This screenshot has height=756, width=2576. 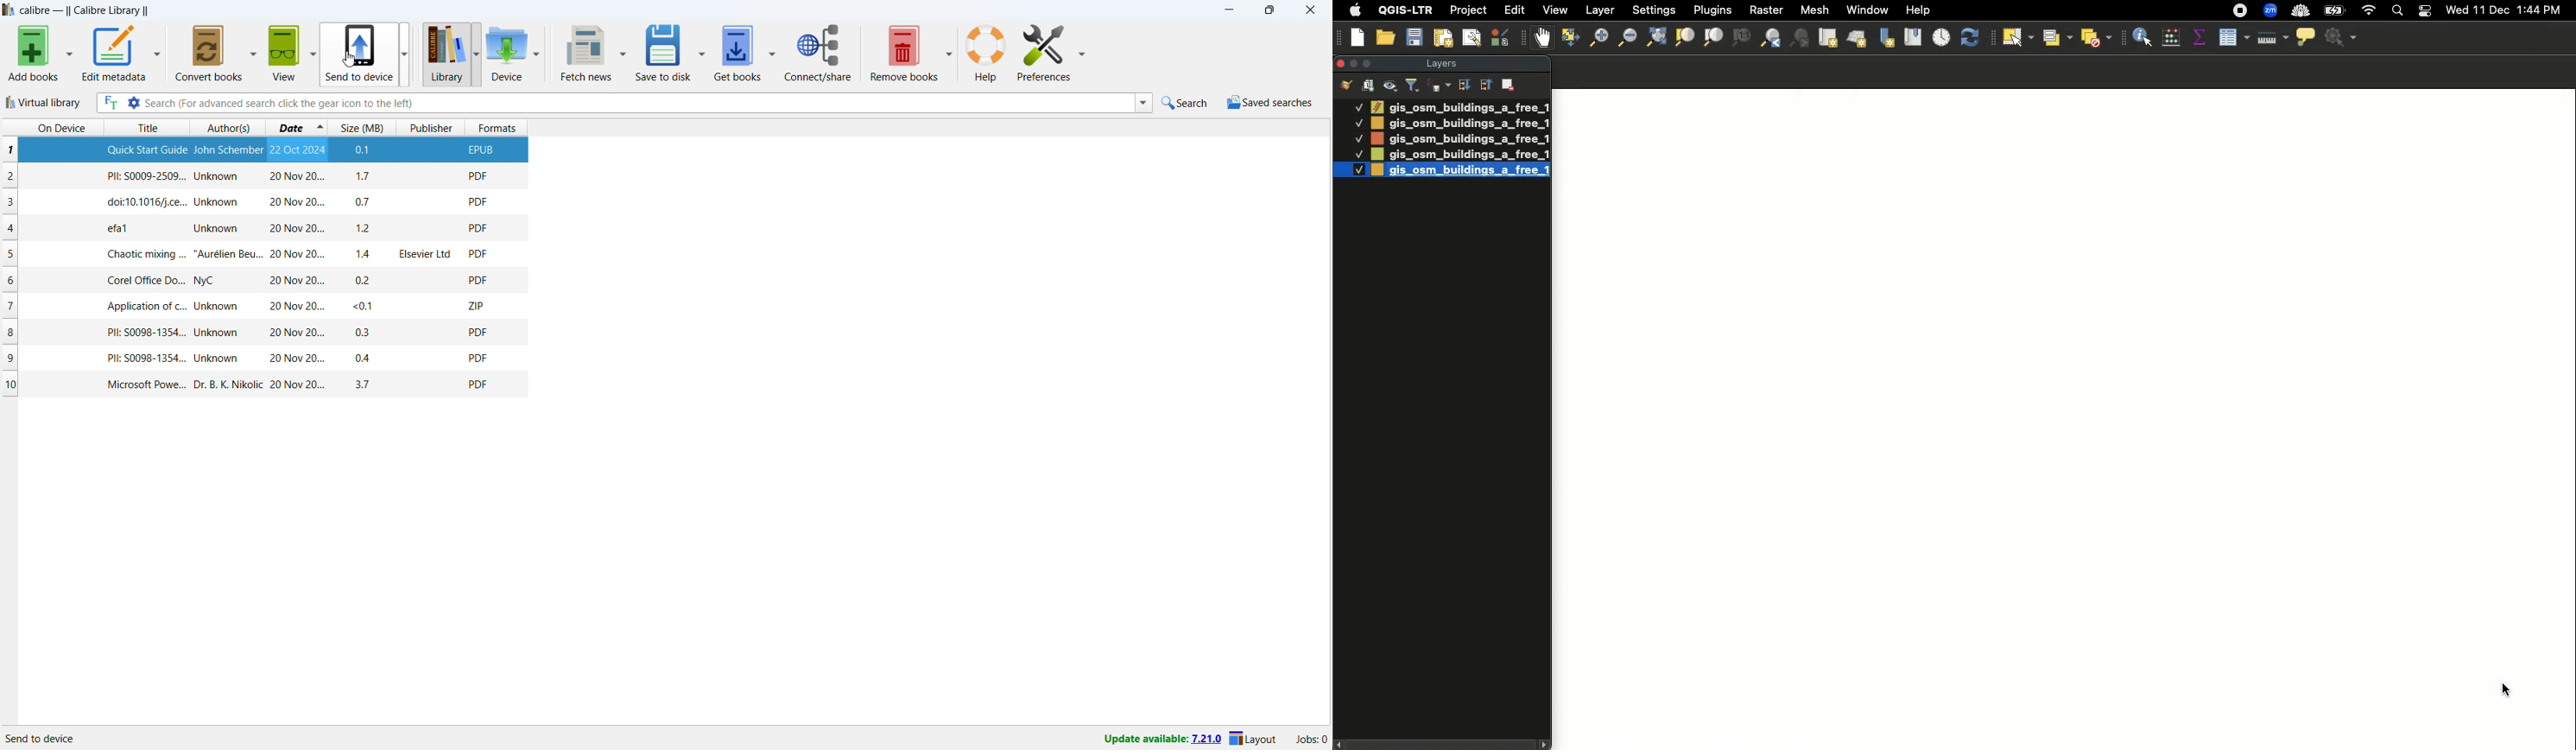 What do you see at coordinates (1185, 103) in the screenshot?
I see `quick search` at bounding box center [1185, 103].